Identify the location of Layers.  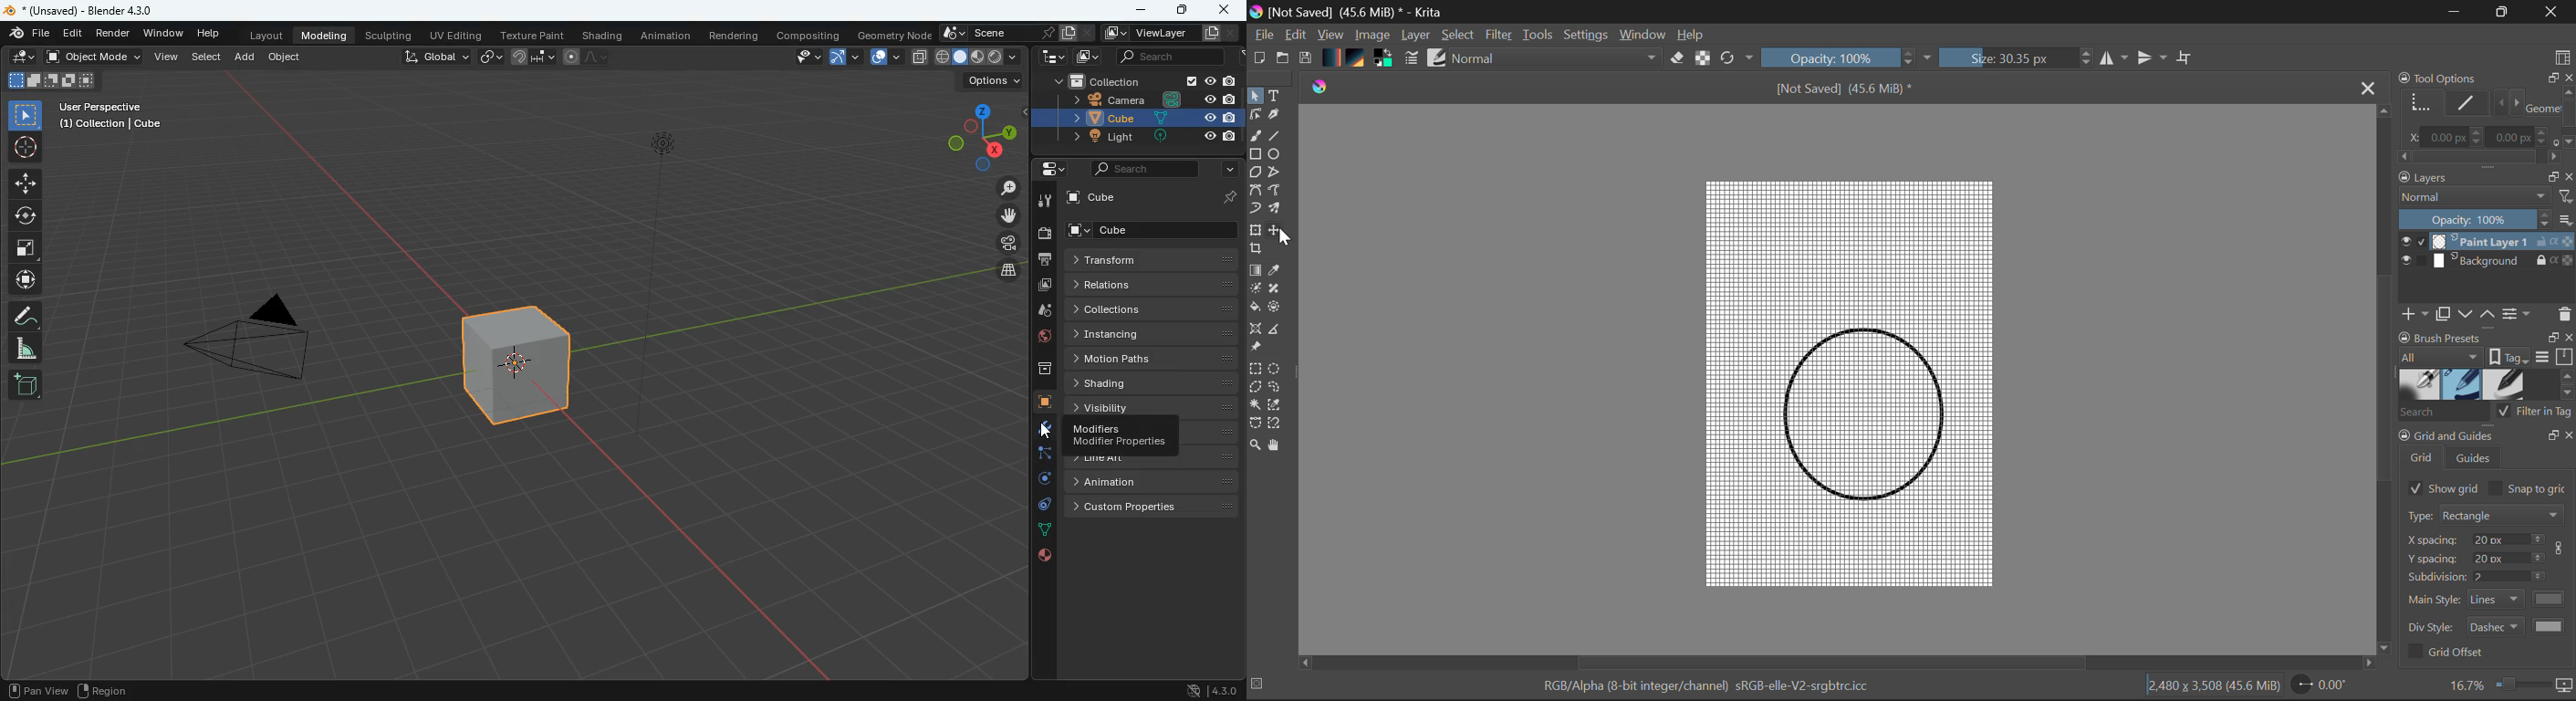
(2487, 253).